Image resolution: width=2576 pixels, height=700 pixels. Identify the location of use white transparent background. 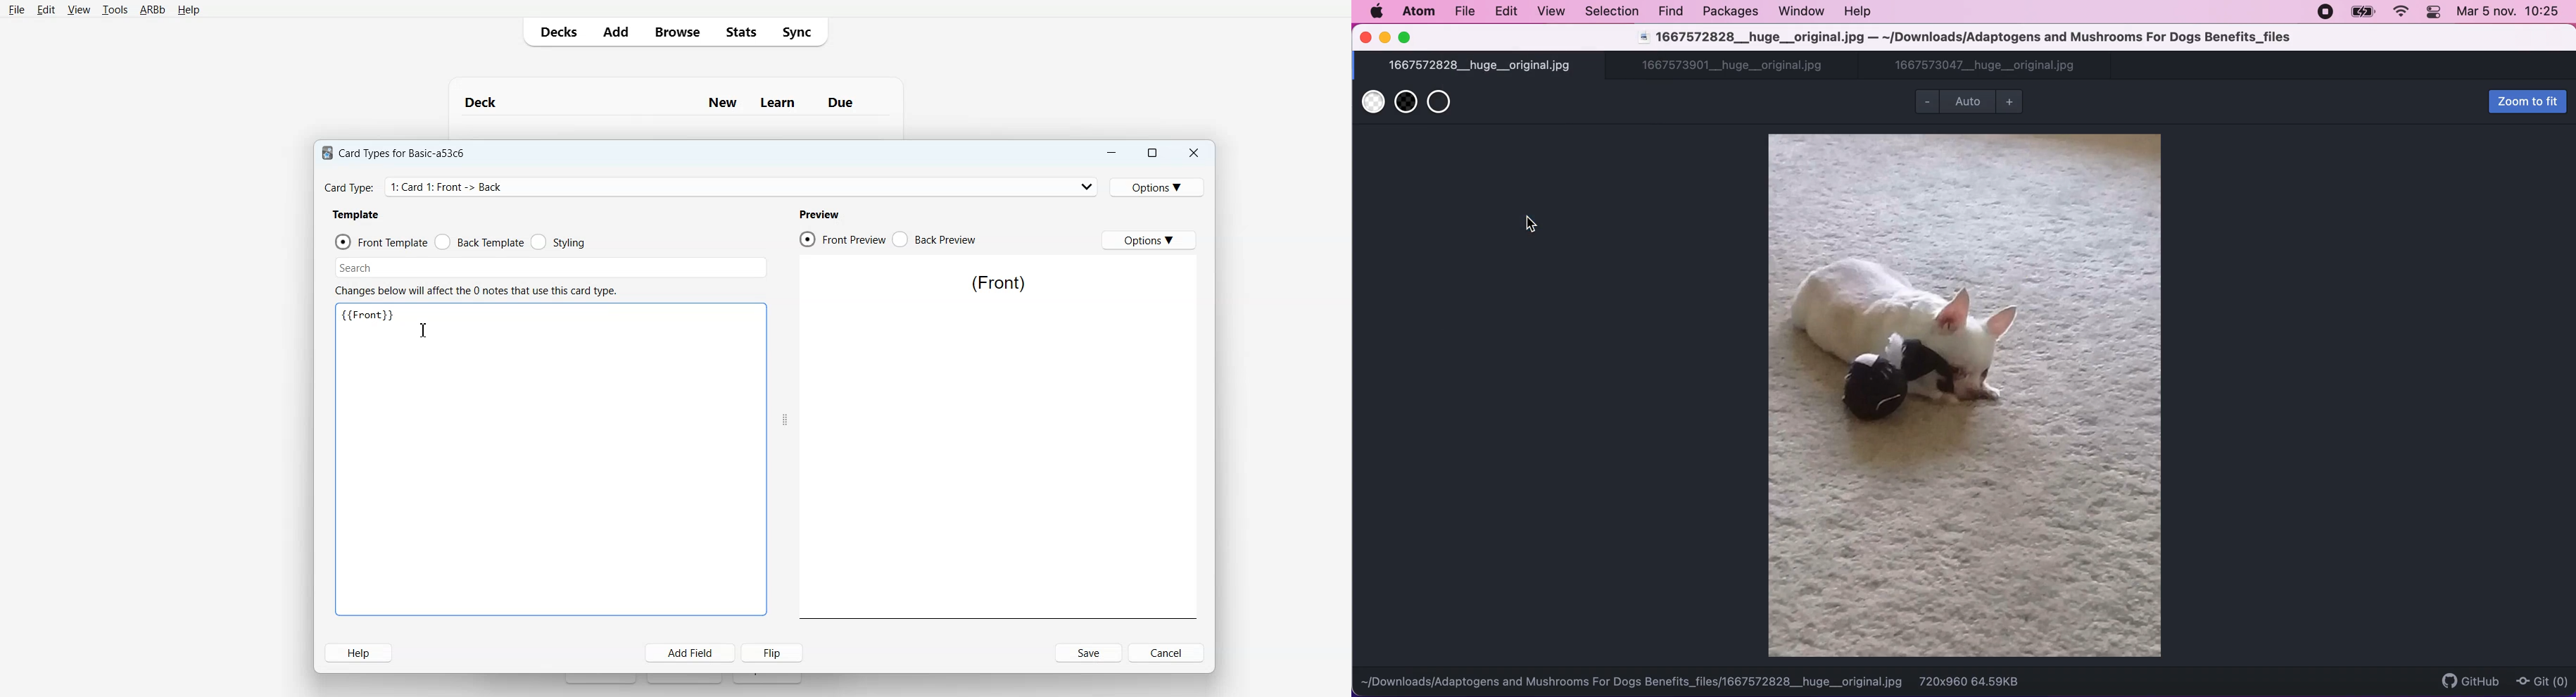
(1371, 104).